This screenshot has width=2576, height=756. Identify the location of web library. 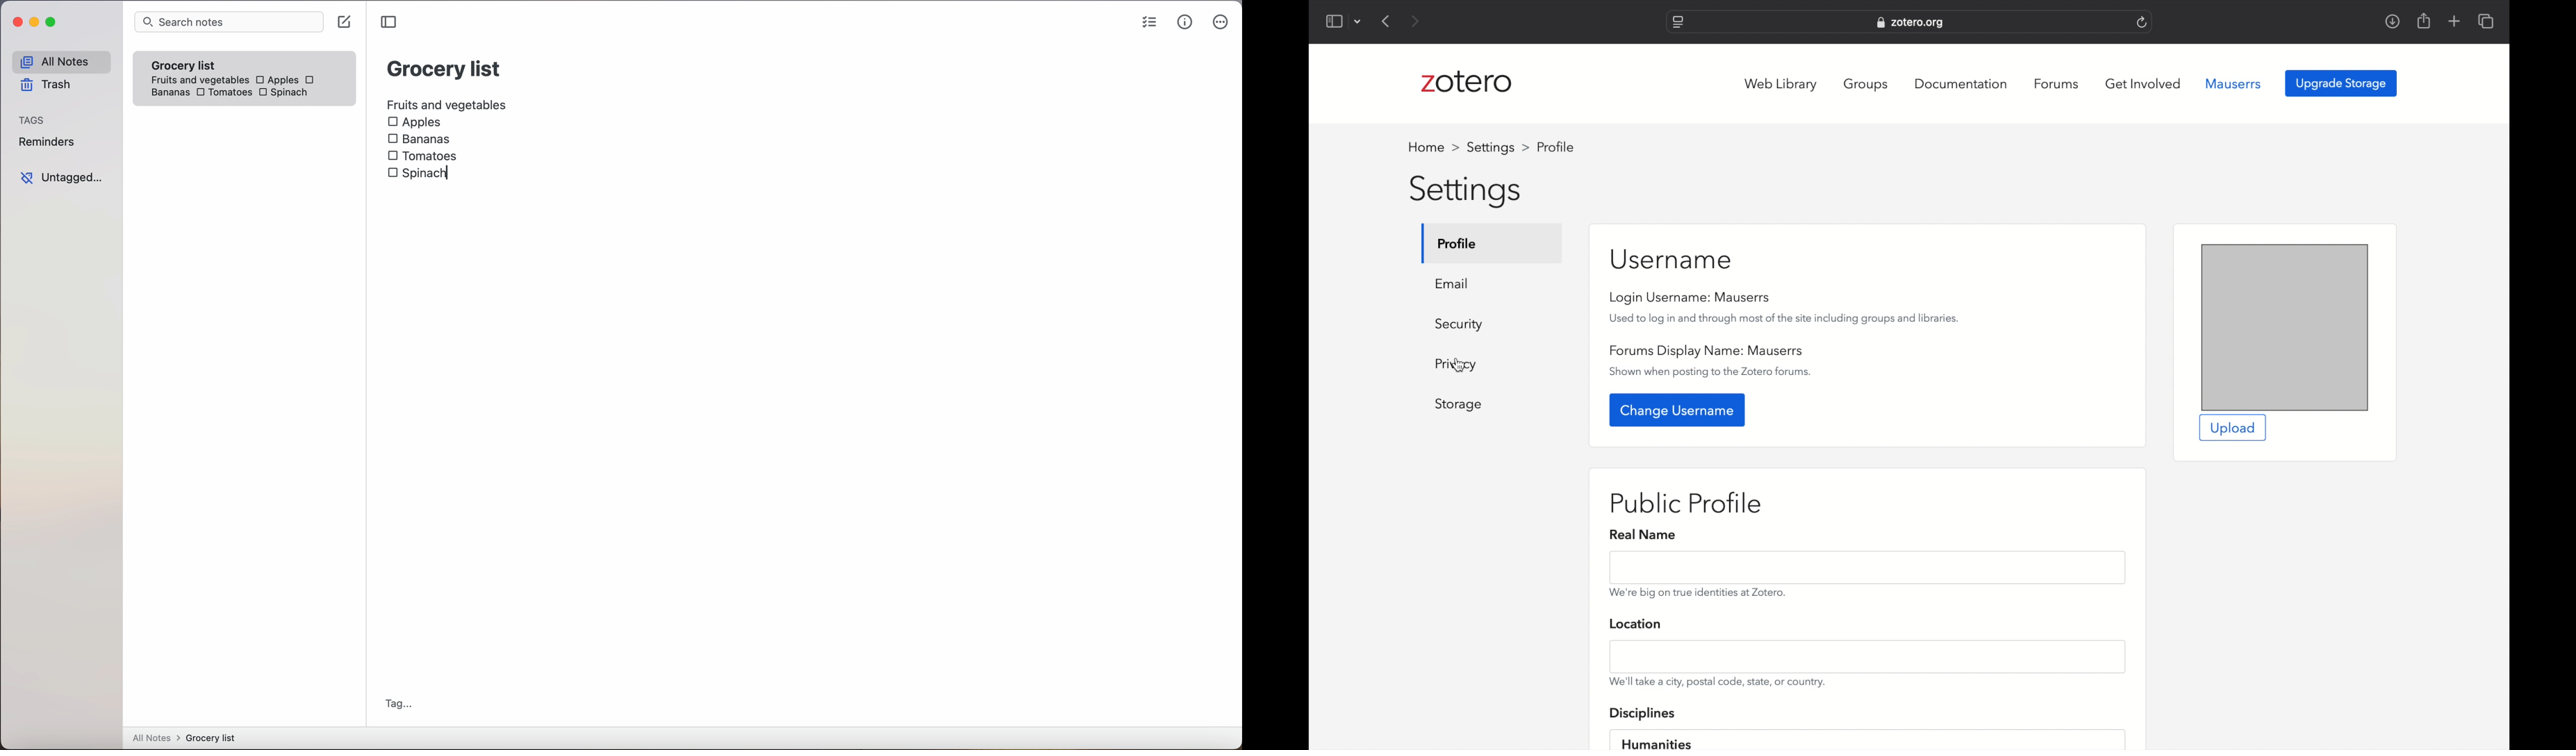
(1780, 85).